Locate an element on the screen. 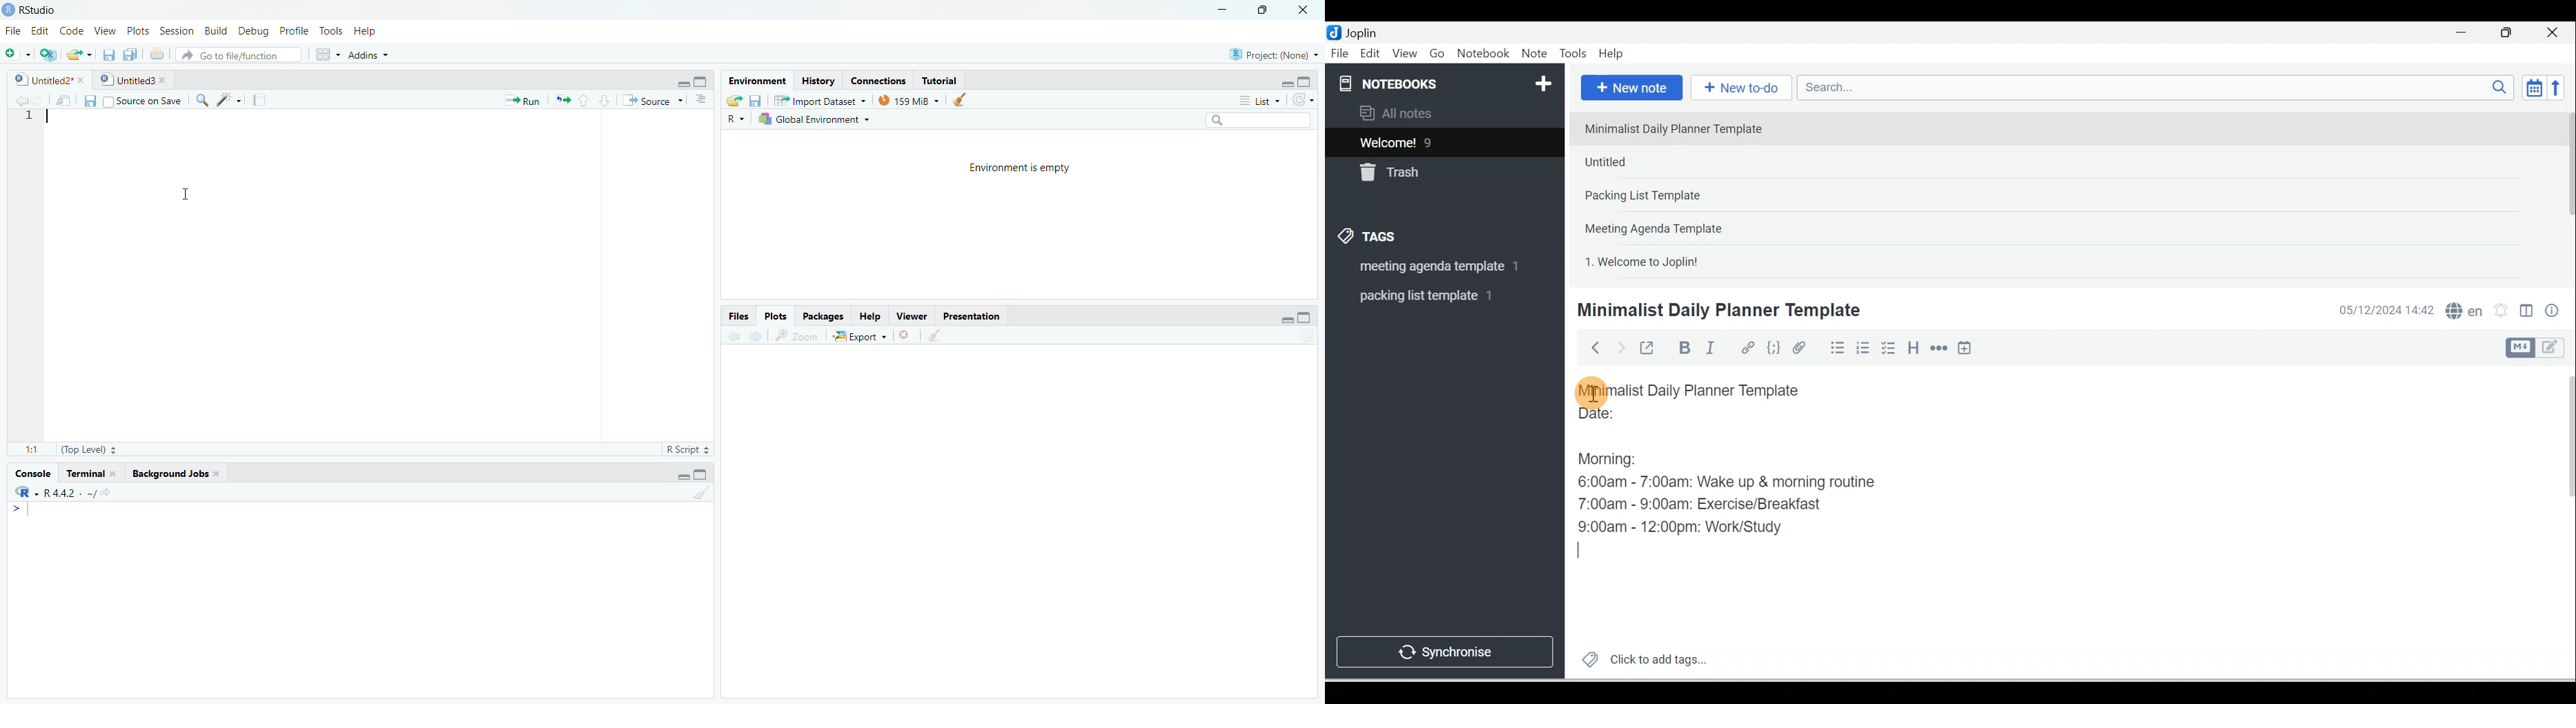 Image resolution: width=2576 pixels, height=728 pixels. Notebook is located at coordinates (1483, 54).